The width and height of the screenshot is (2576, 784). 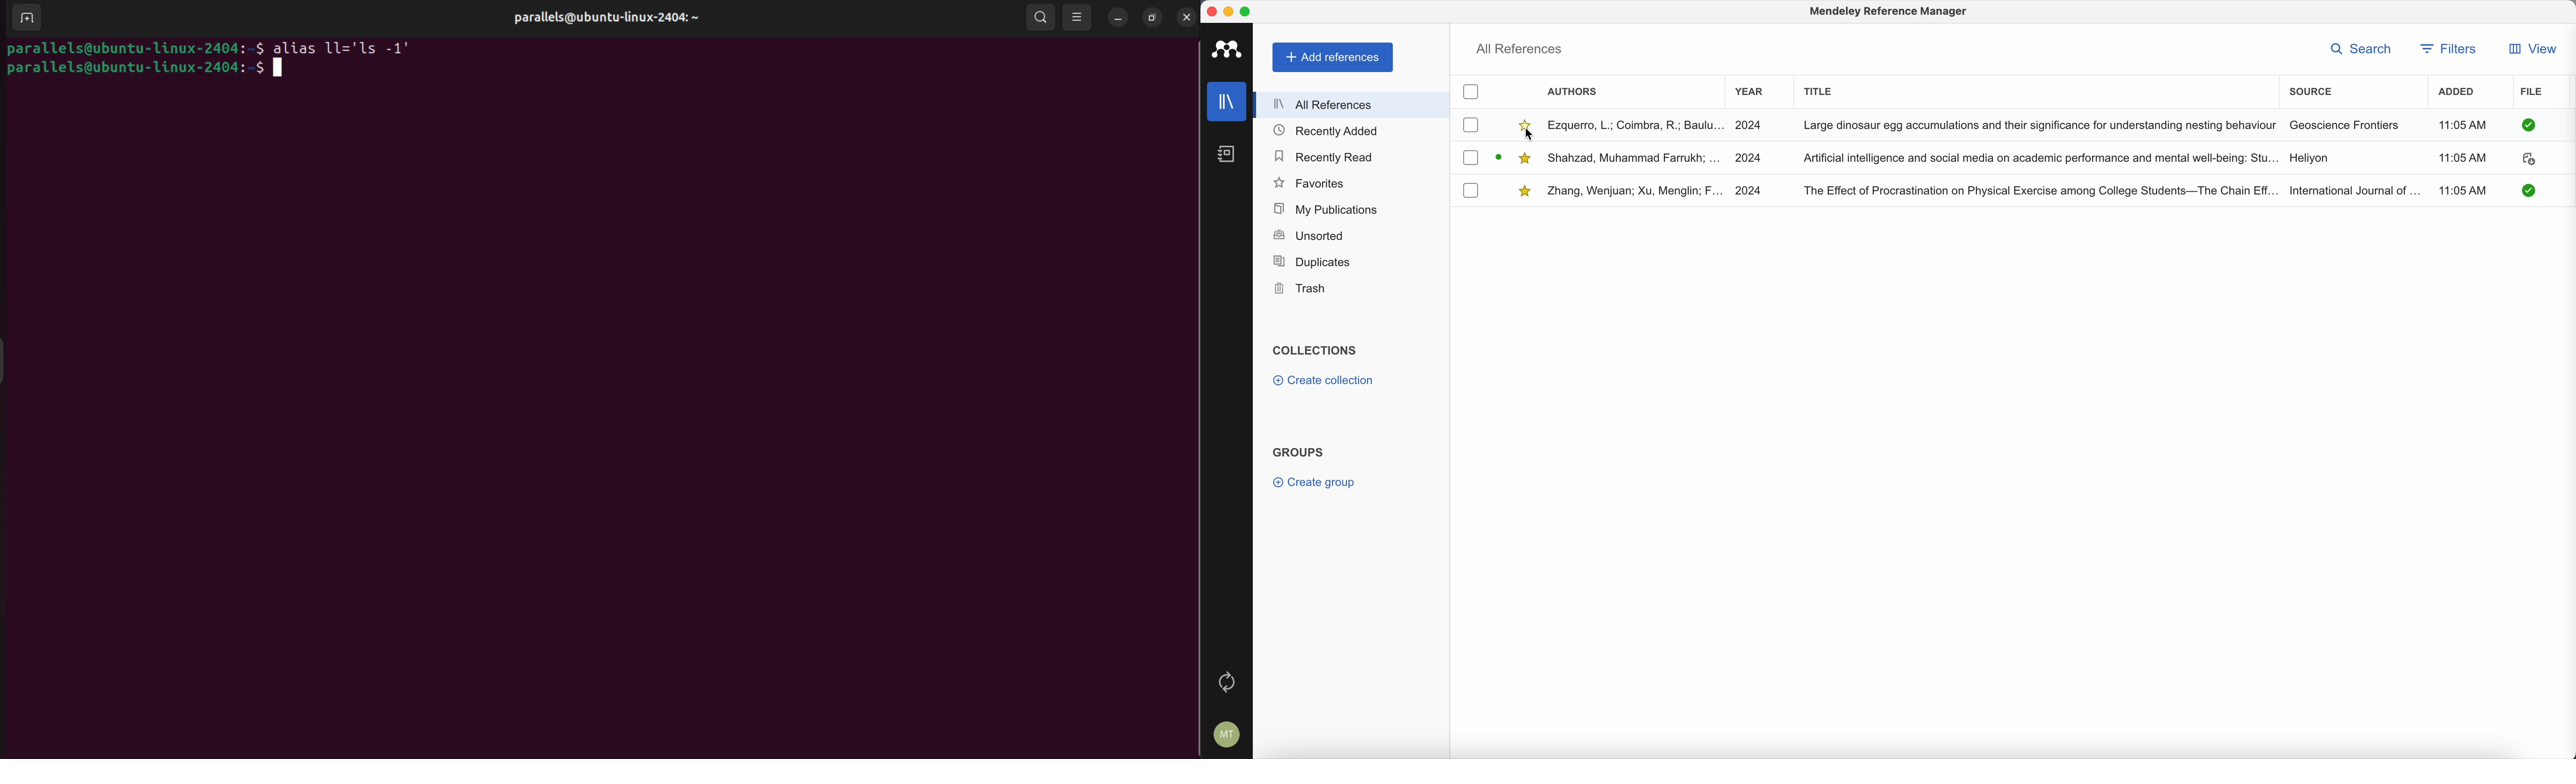 I want to click on The Effect of Procastination on phtysical exercise college students - The Chain Eff..., so click(x=2040, y=189).